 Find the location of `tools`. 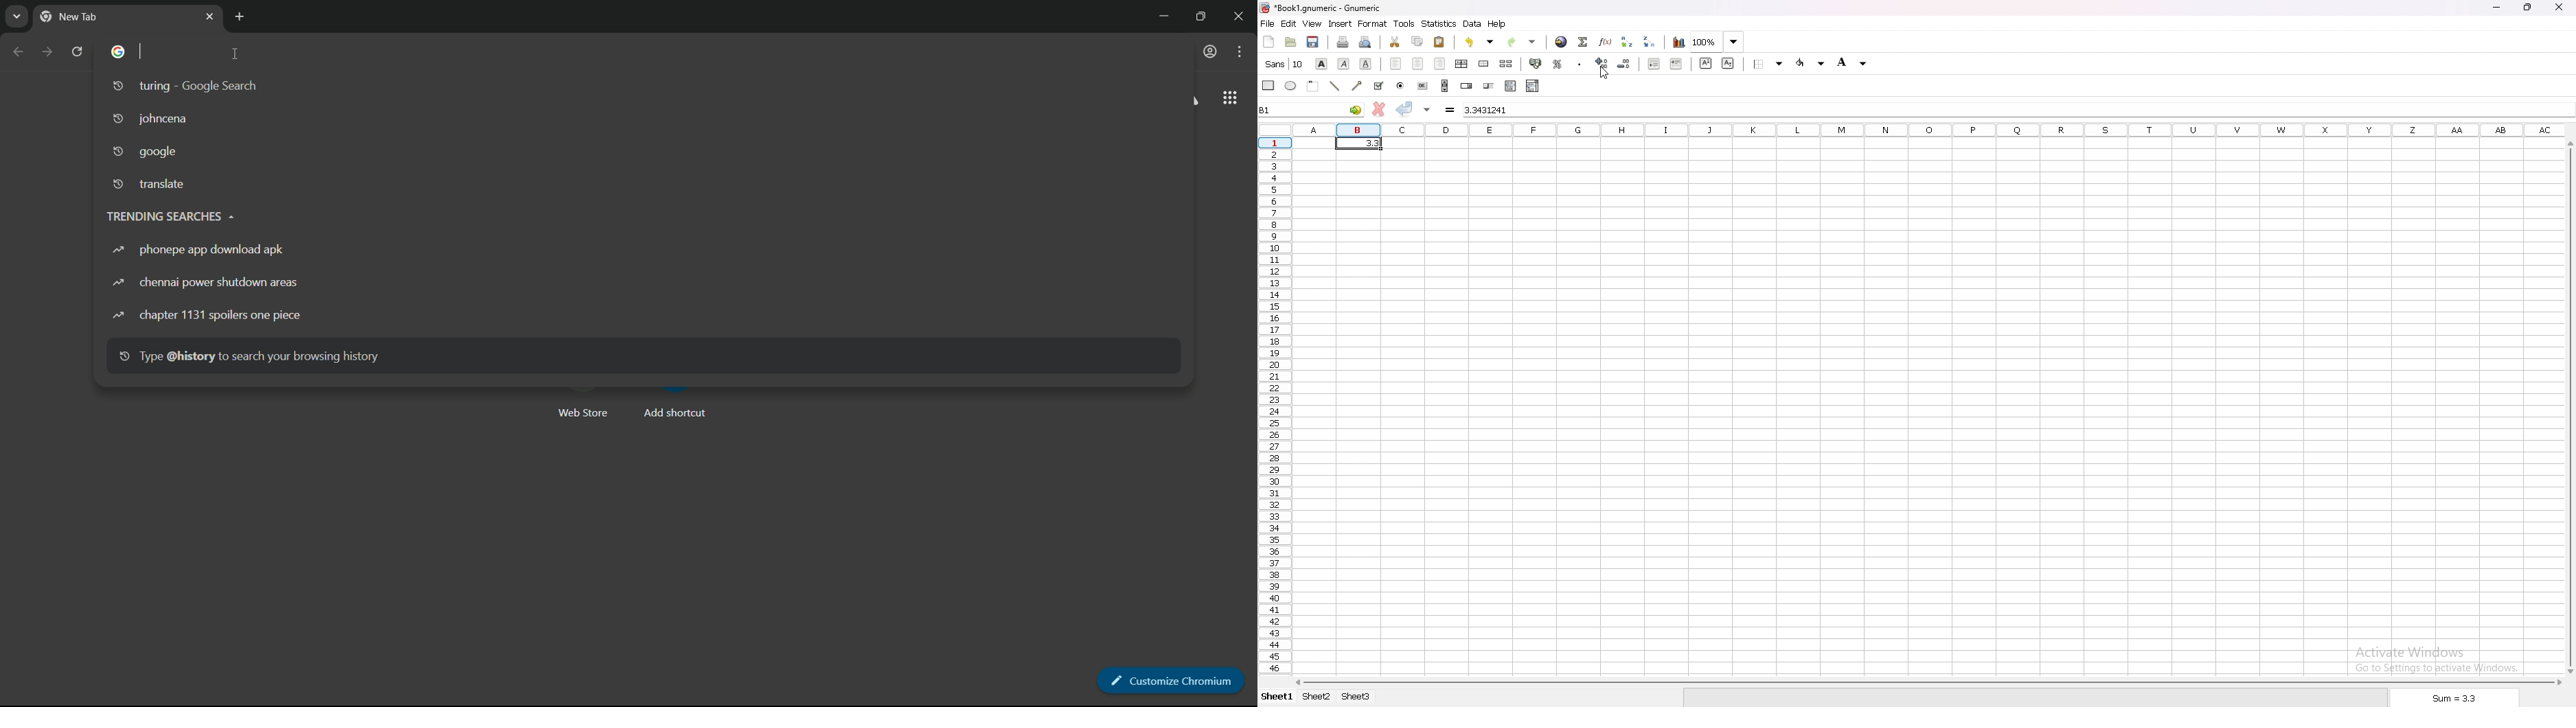

tools is located at coordinates (1404, 23).